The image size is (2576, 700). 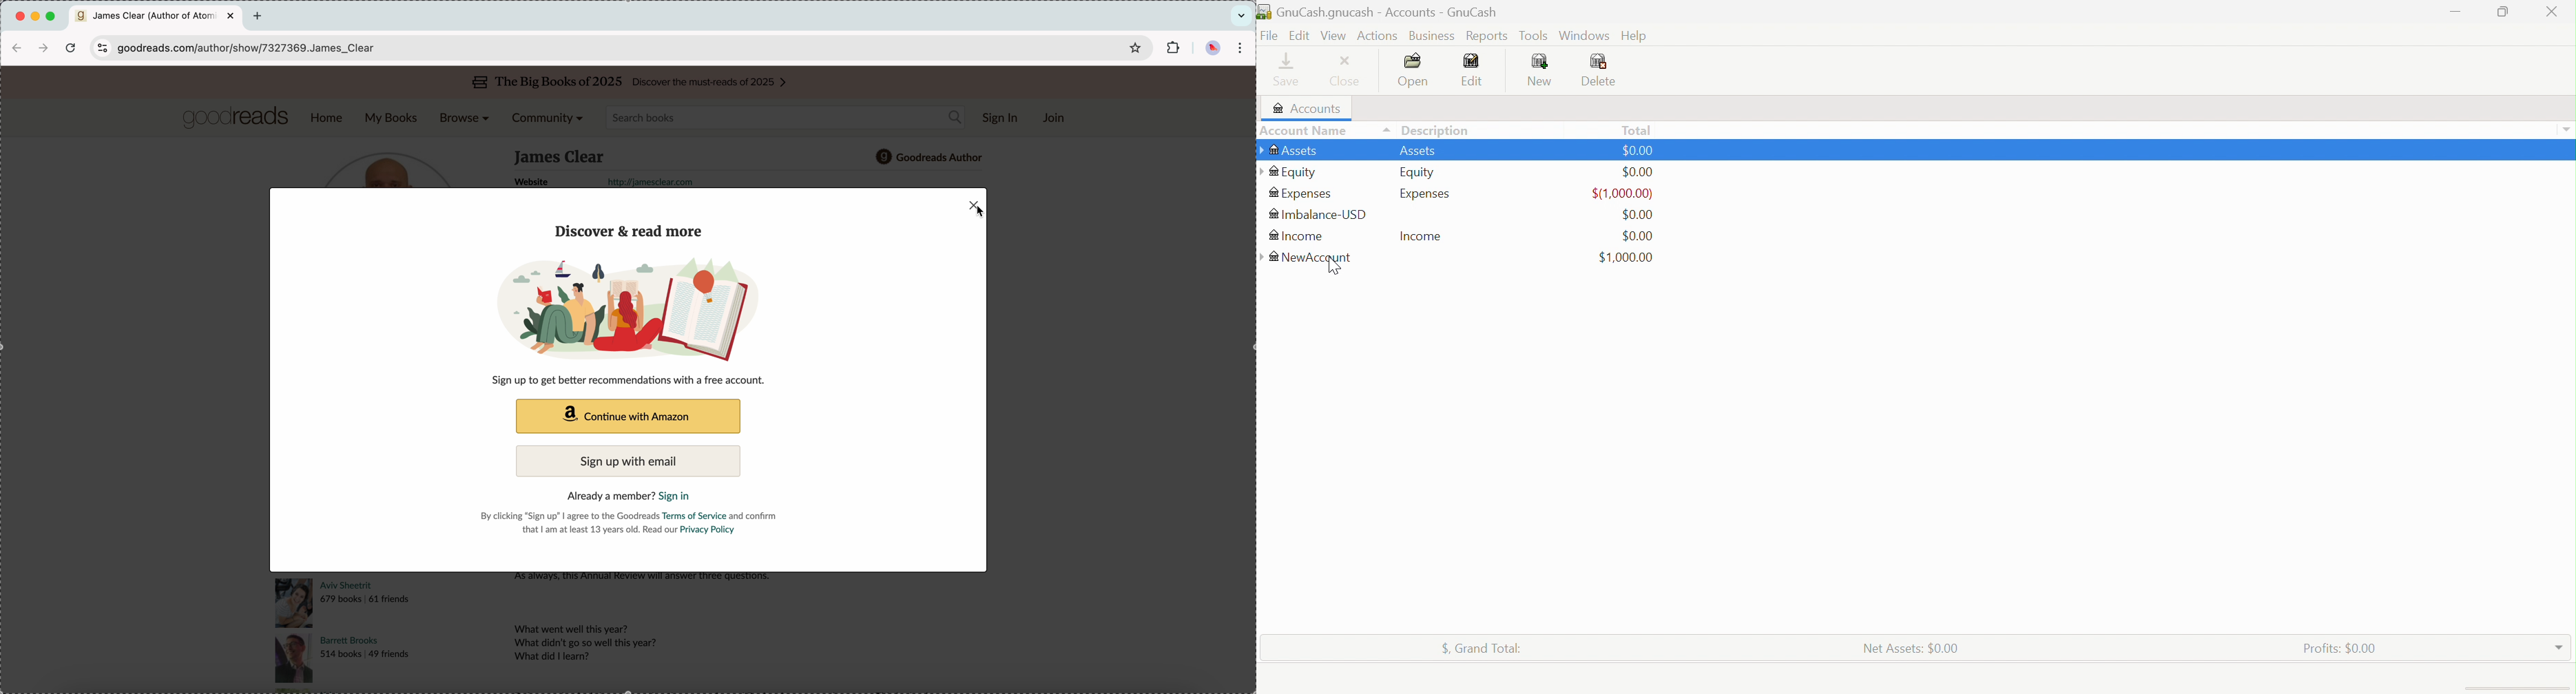 I want to click on close Chrome, so click(x=19, y=17).